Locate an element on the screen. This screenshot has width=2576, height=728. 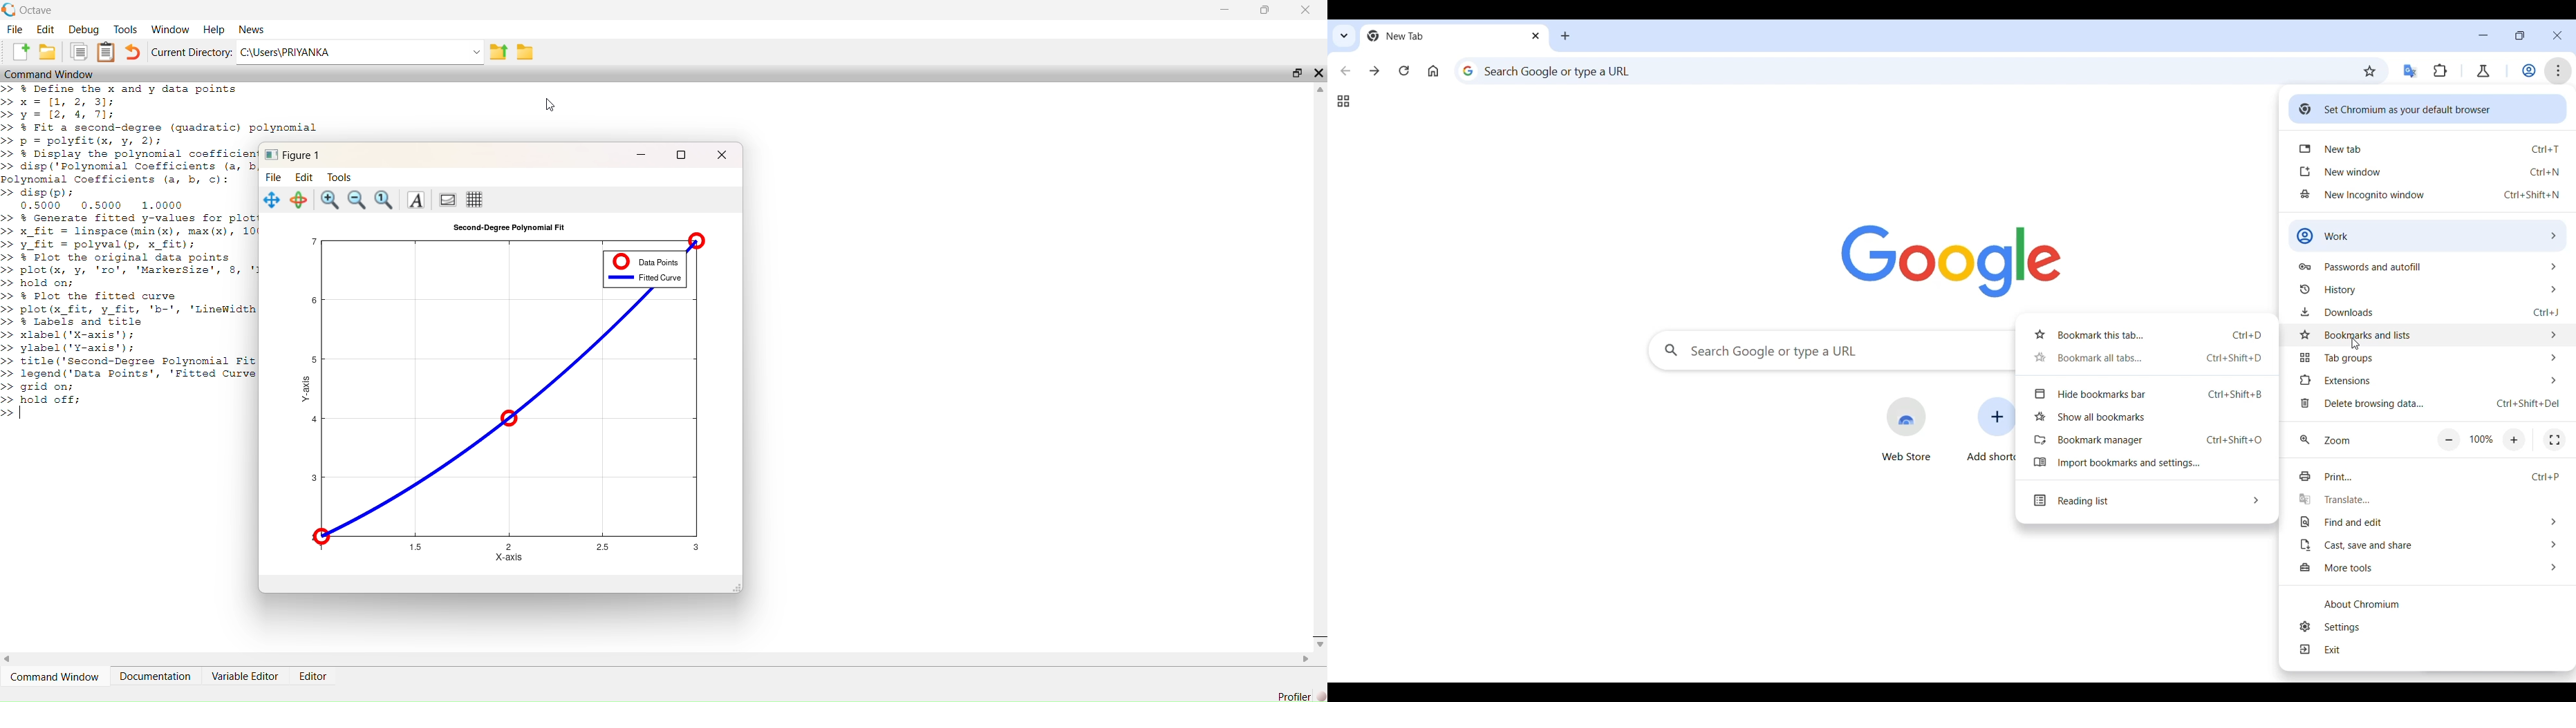
Add new tab is located at coordinates (1565, 36).